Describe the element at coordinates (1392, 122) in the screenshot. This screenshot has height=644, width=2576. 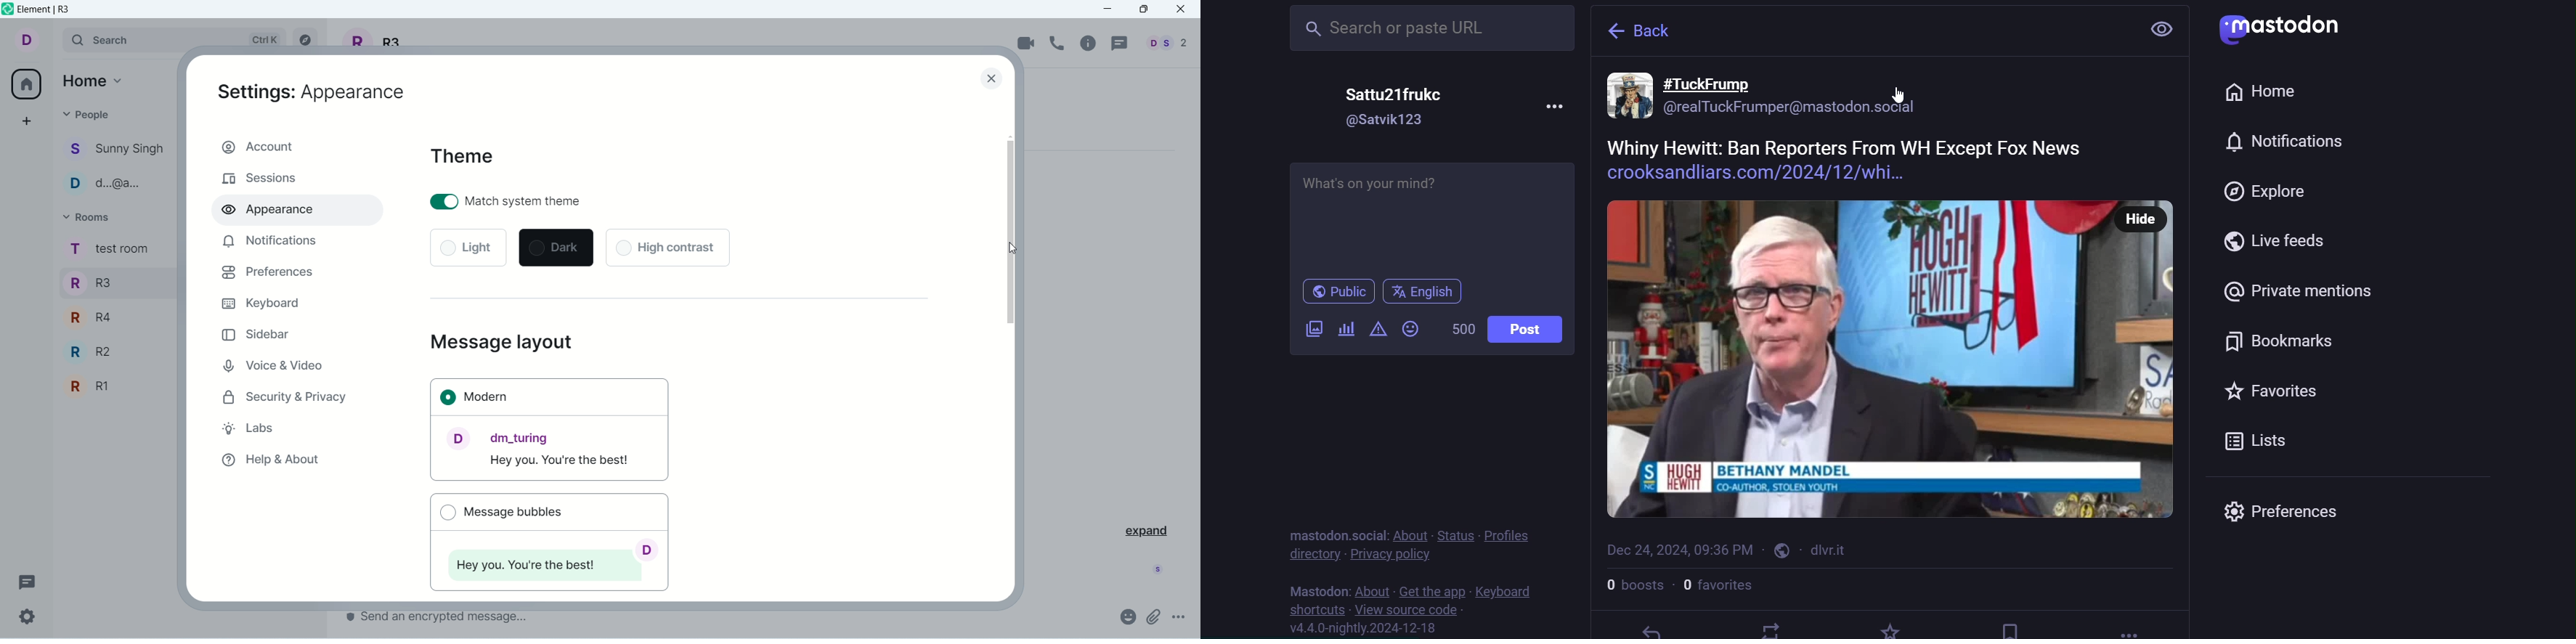
I see `id` at that location.